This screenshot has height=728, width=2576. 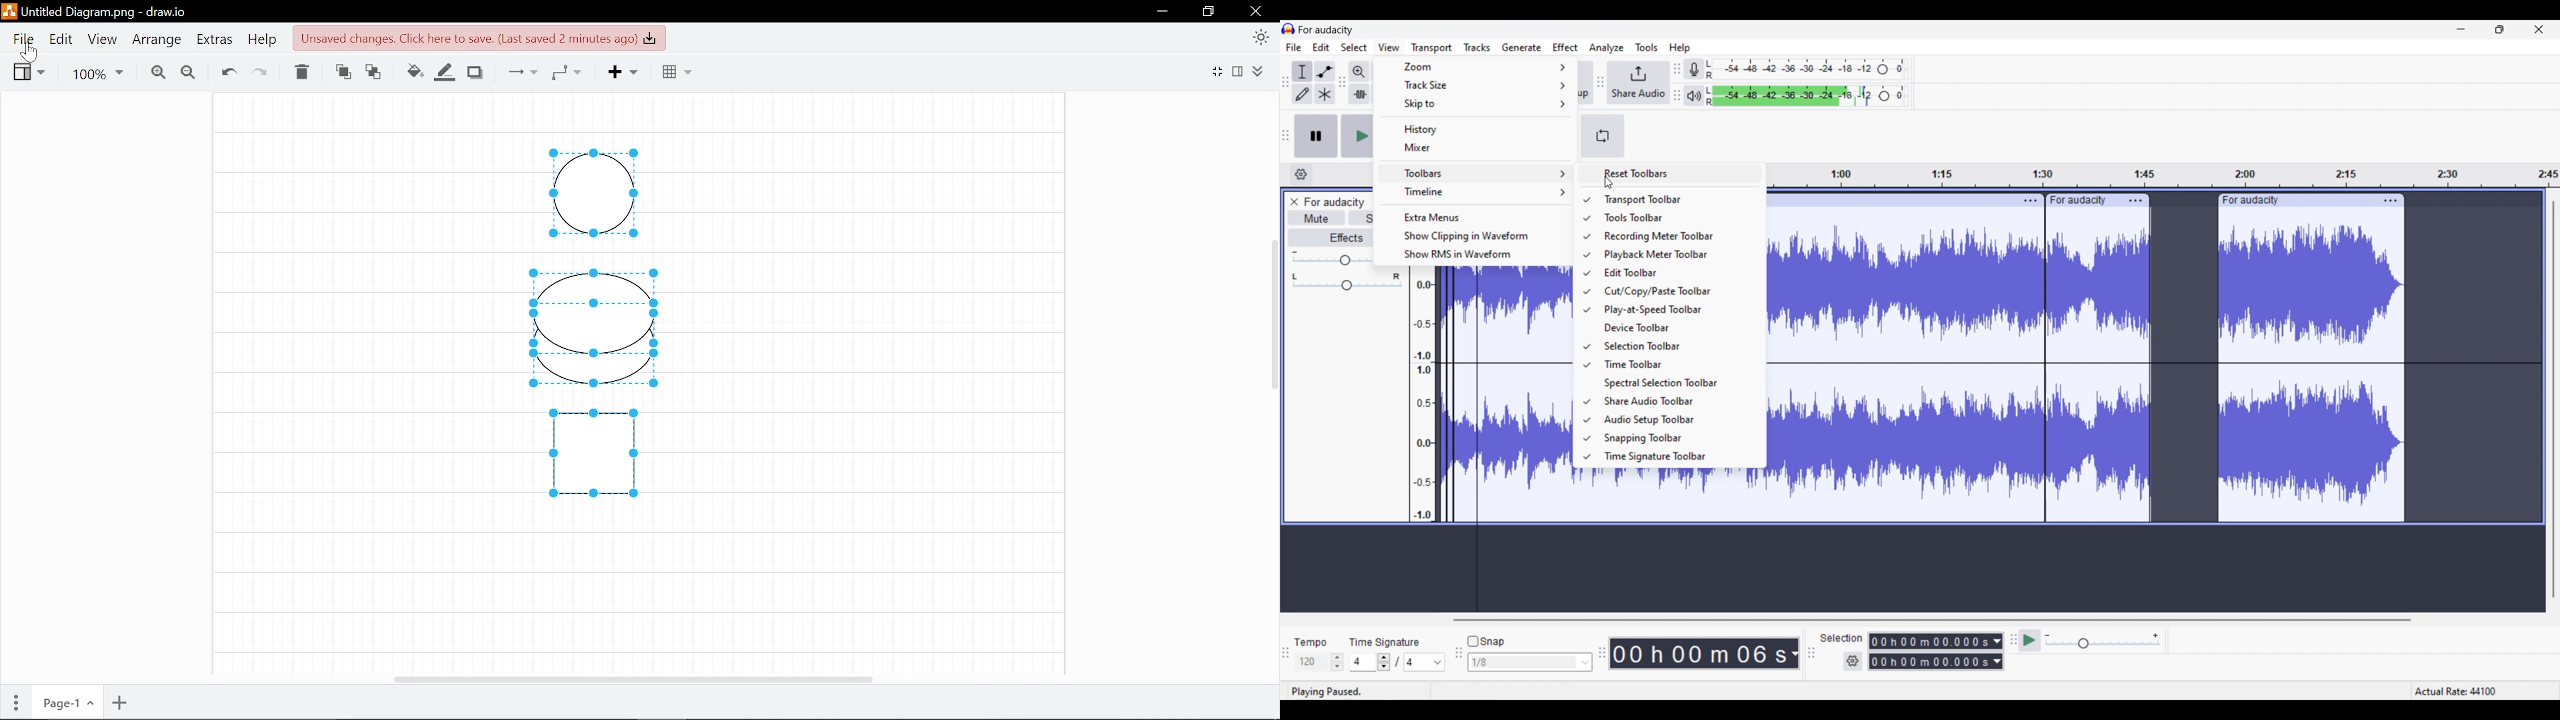 I want to click on Add , so click(x=618, y=72).